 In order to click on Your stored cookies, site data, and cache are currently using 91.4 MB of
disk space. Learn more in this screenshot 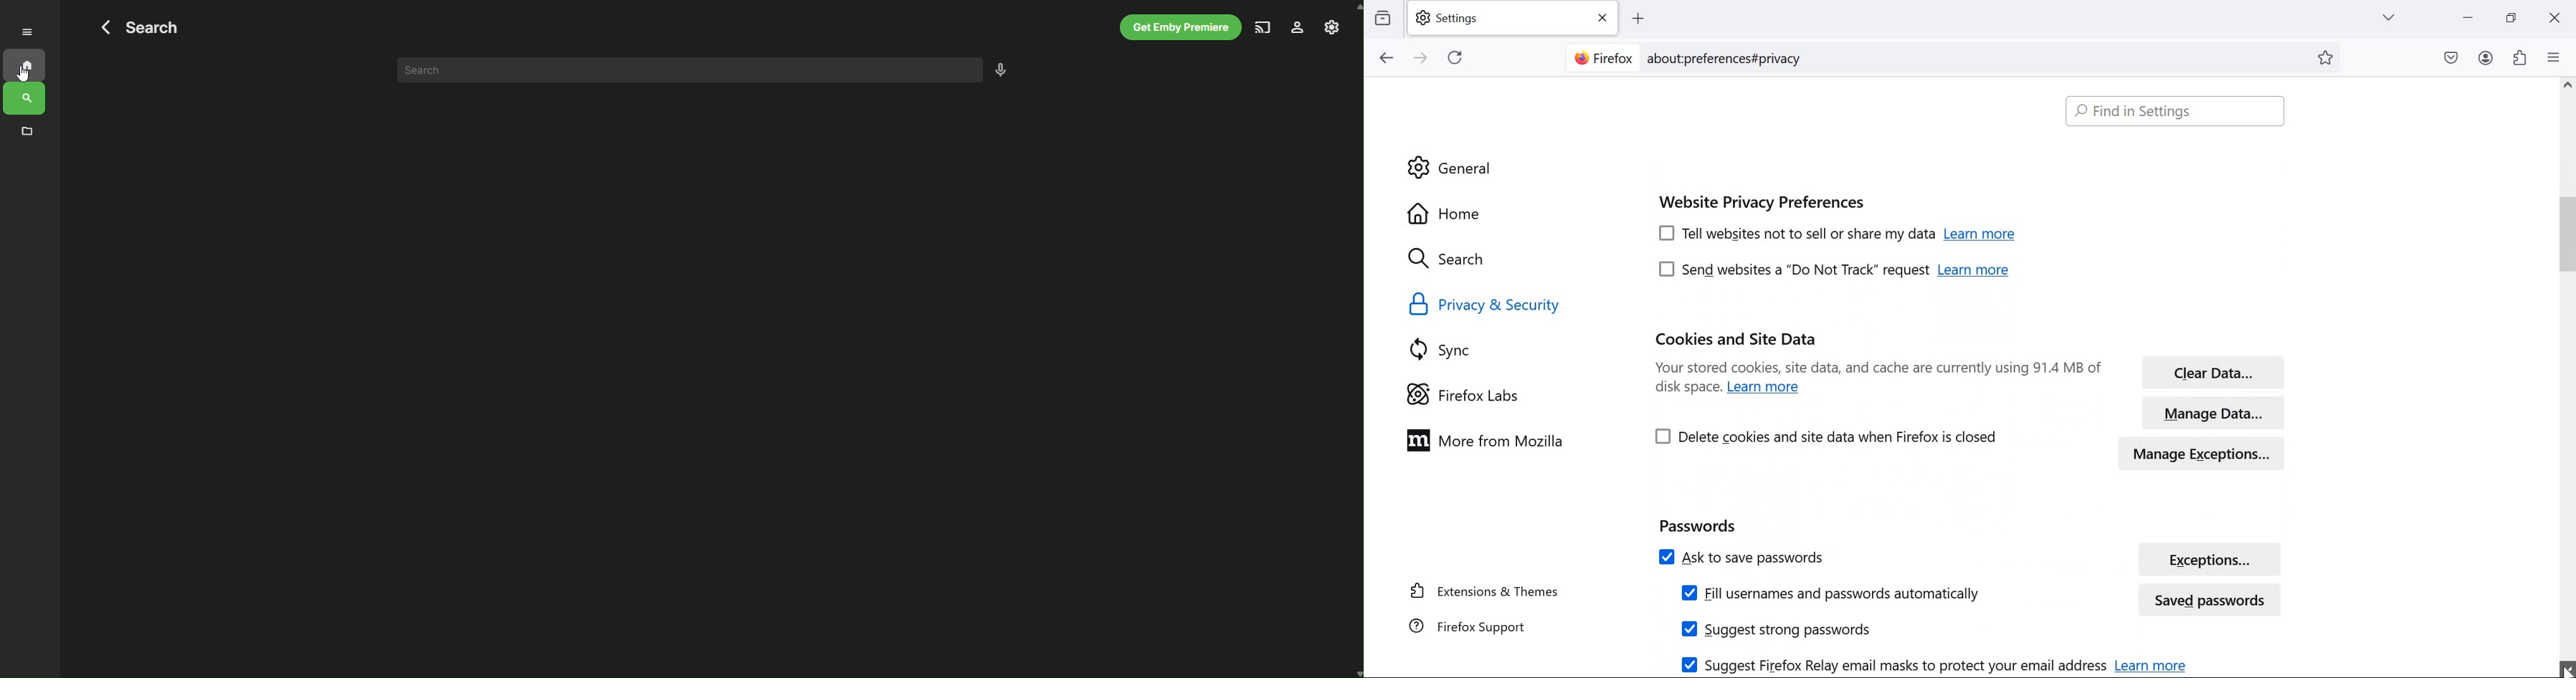, I will do `click(1885, 380)`.